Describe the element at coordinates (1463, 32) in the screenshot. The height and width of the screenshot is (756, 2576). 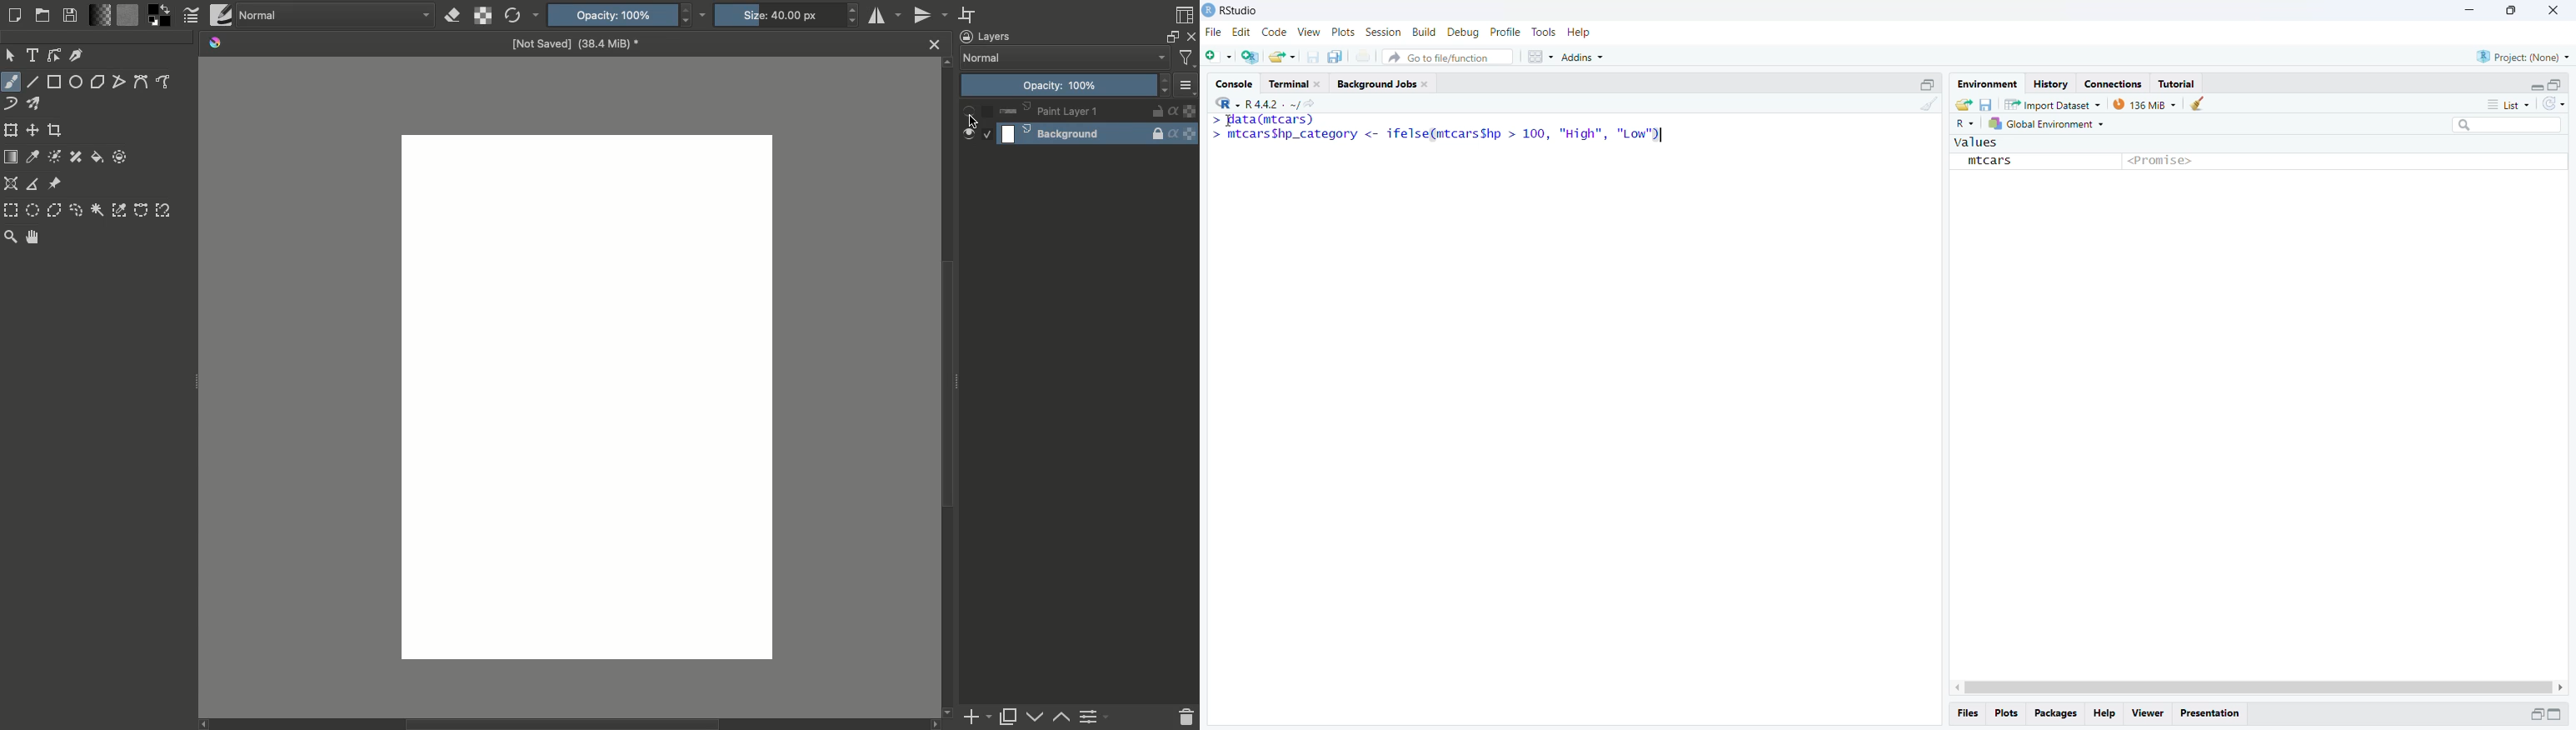
I see `Debug` at that location.